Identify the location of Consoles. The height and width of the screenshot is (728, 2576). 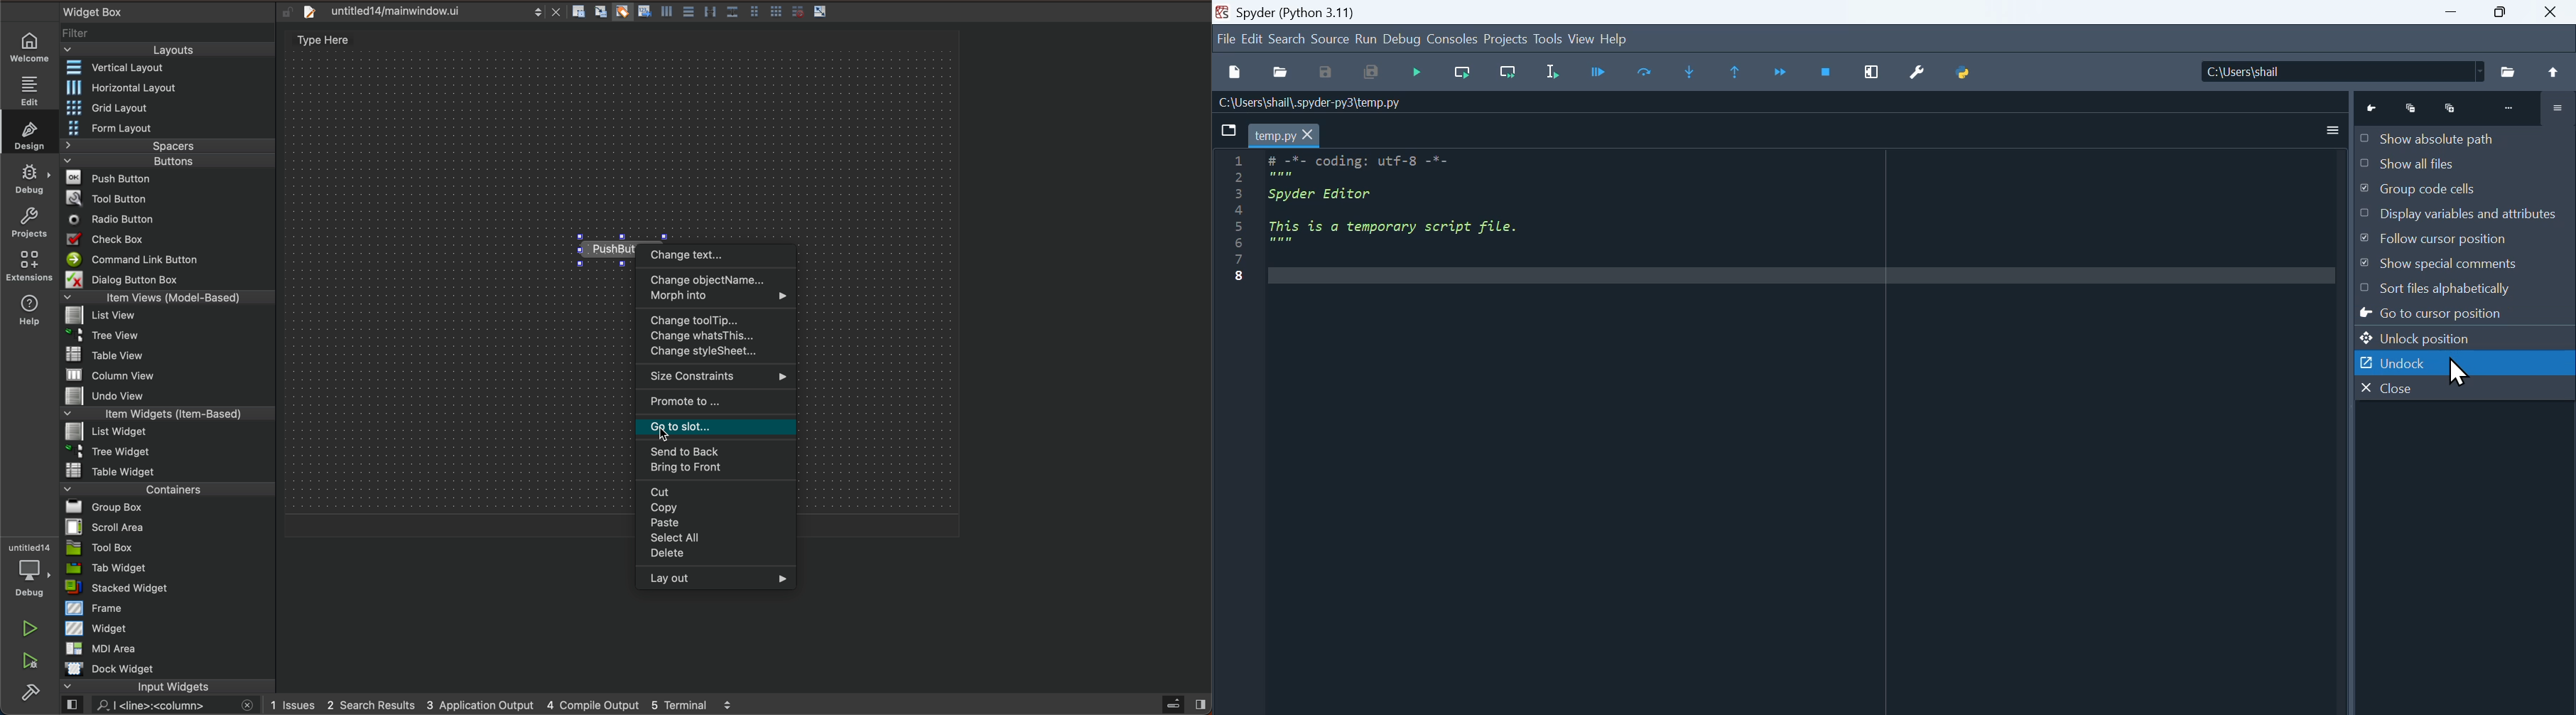
(1451, 38).